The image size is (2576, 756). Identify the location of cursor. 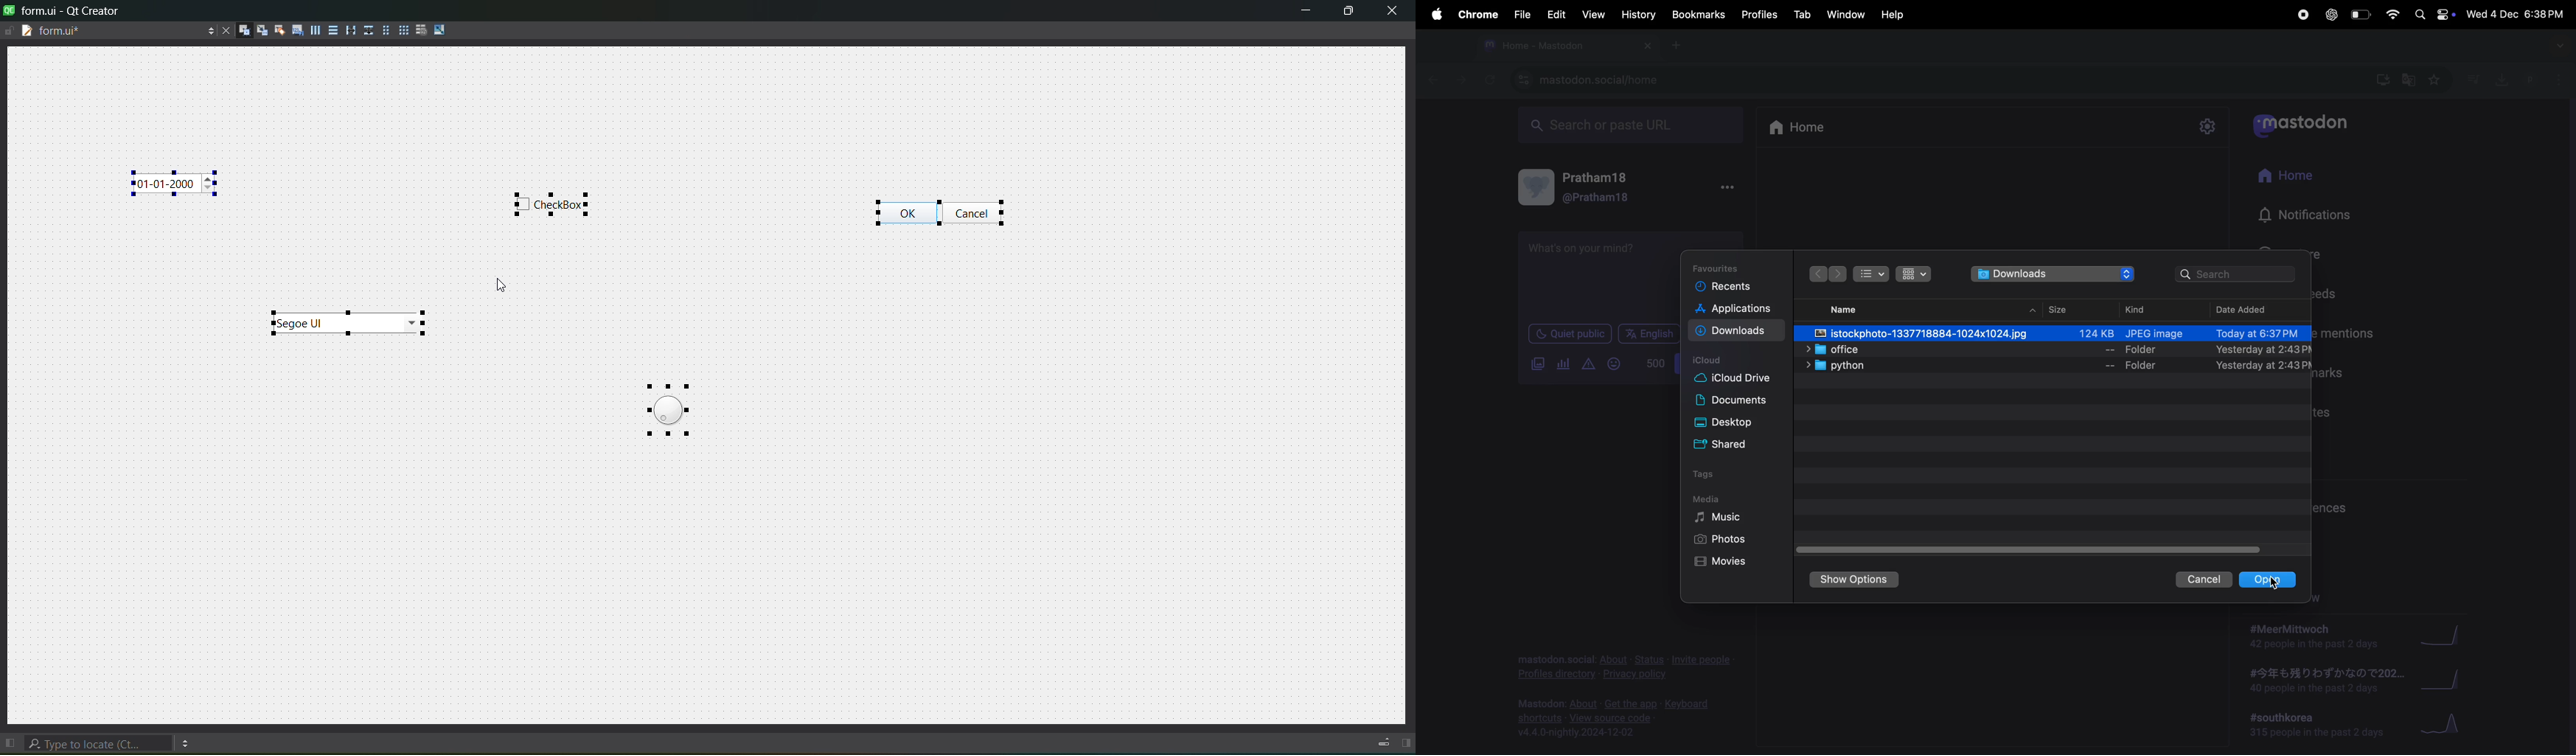
(2276, 584).